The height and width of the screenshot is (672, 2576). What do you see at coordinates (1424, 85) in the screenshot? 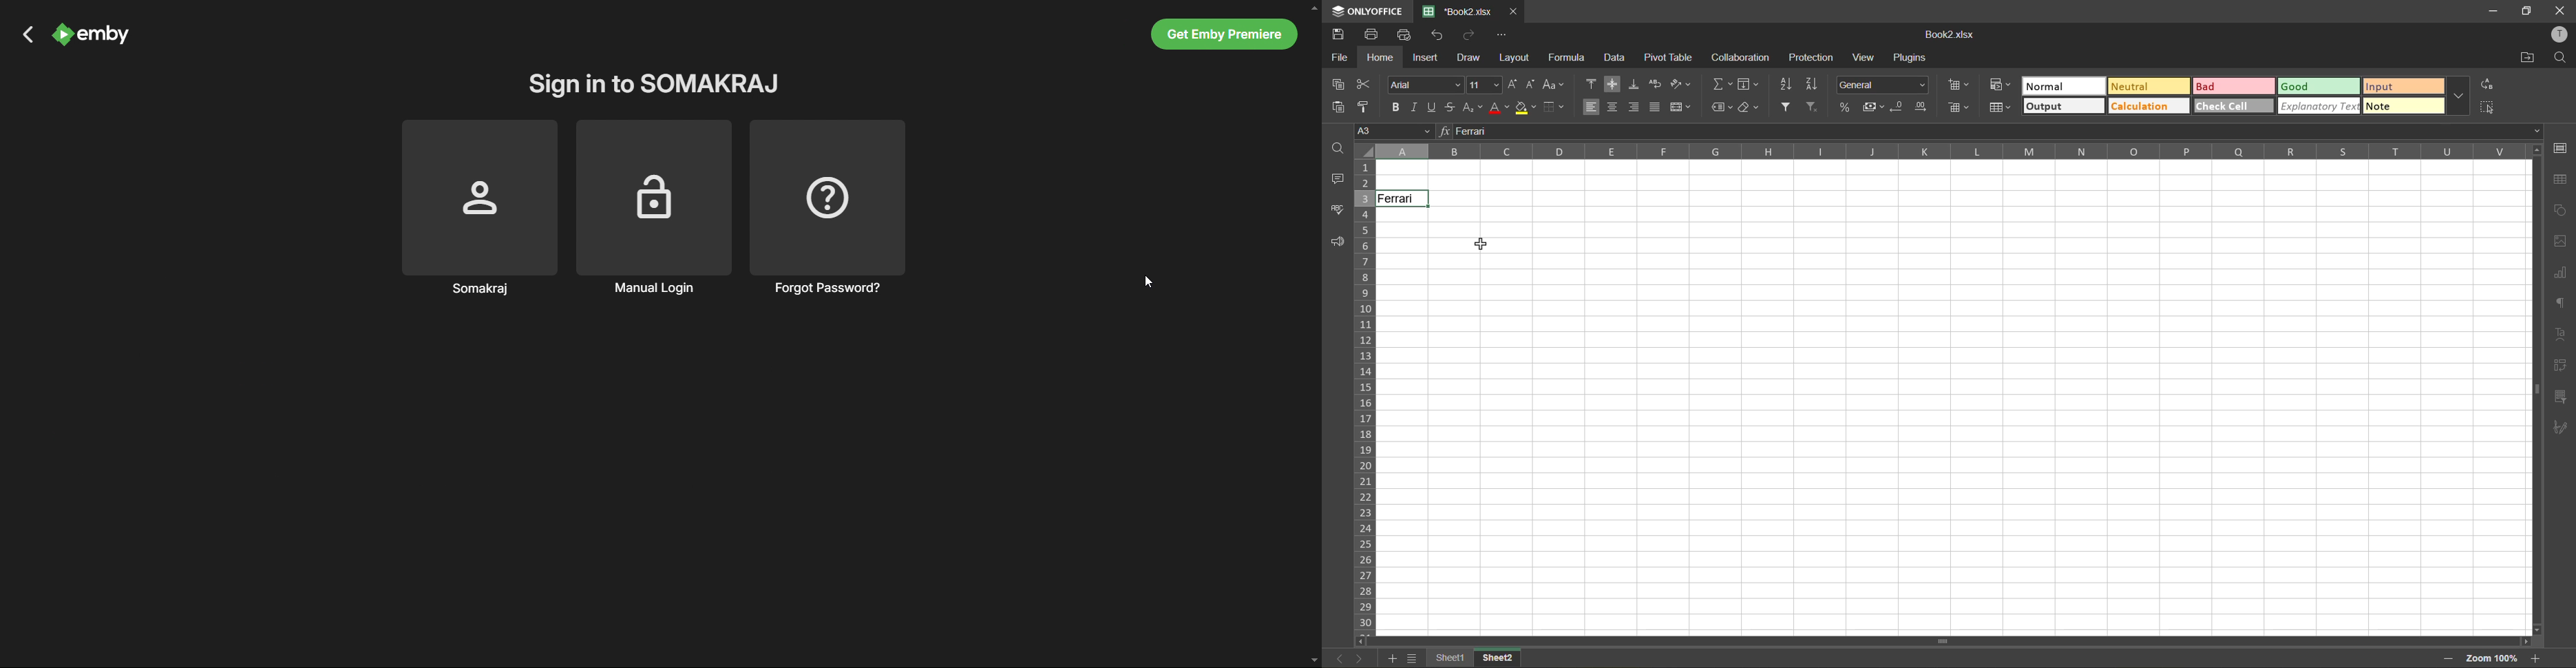
I see `font style` at bounding box center [1424, 85].